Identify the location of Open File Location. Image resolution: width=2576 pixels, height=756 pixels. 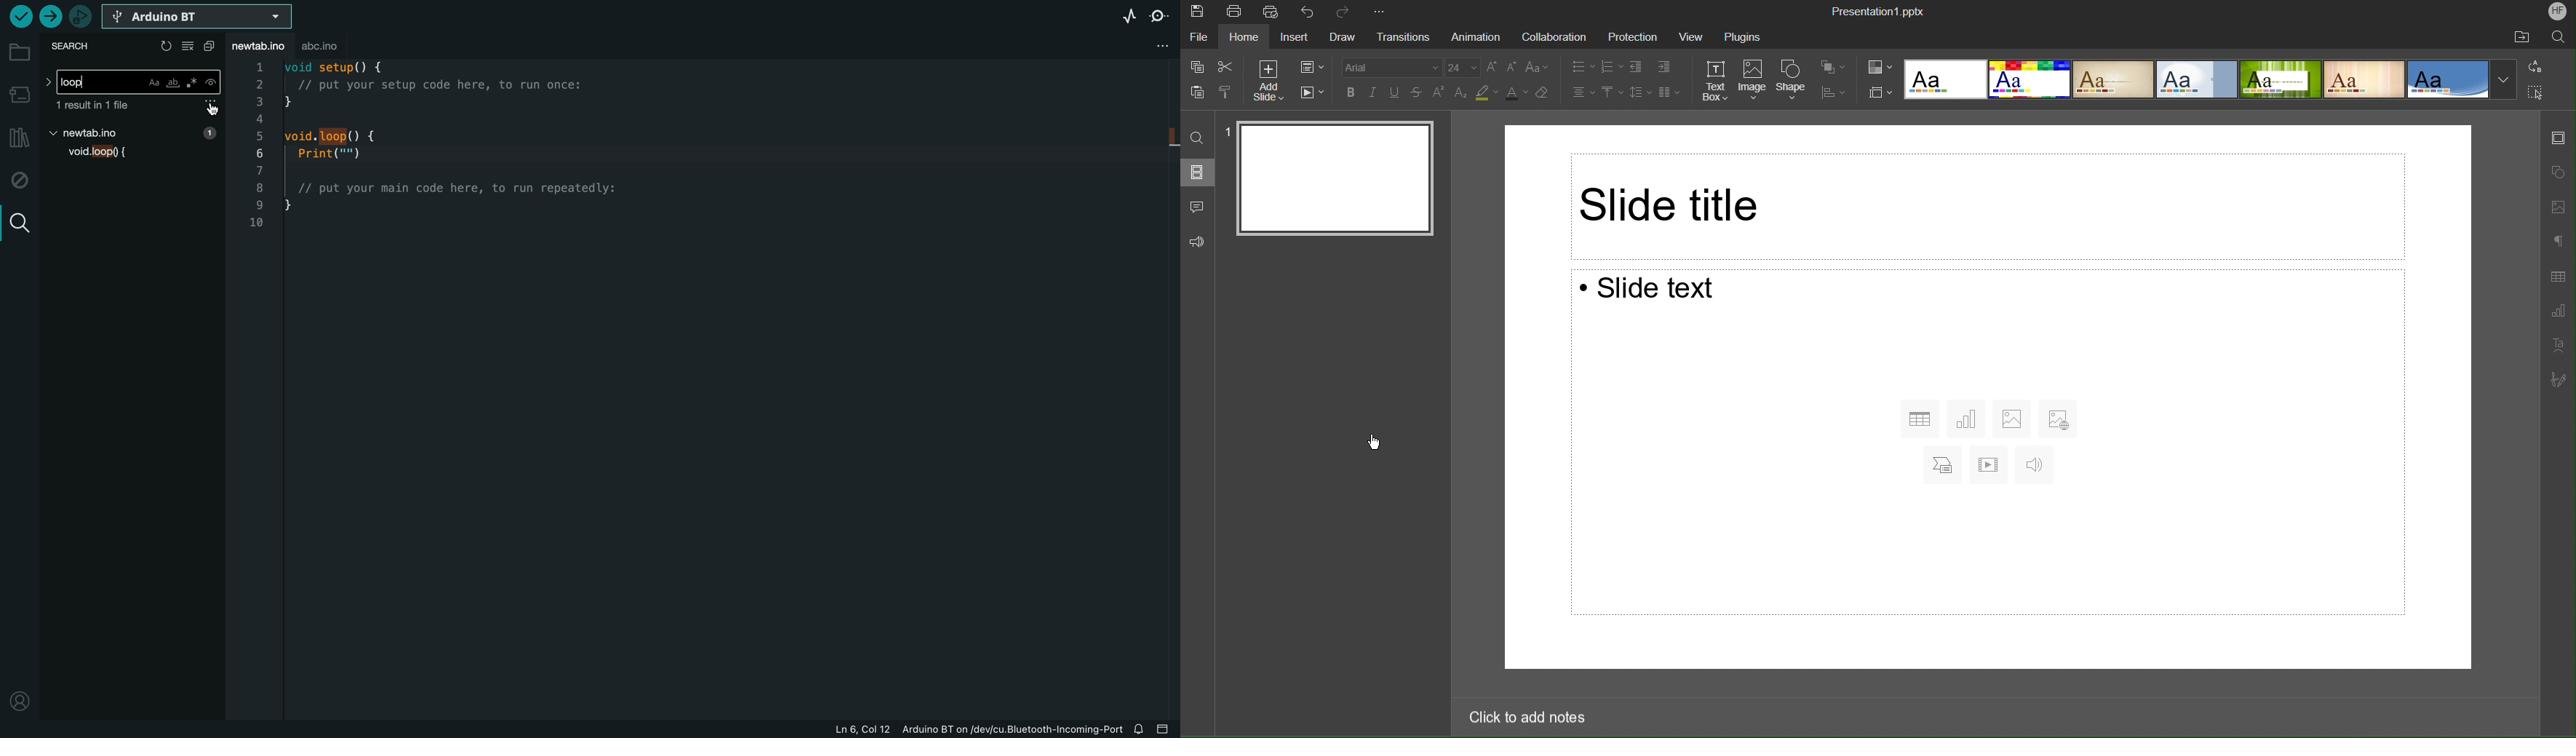
(2524, 36).